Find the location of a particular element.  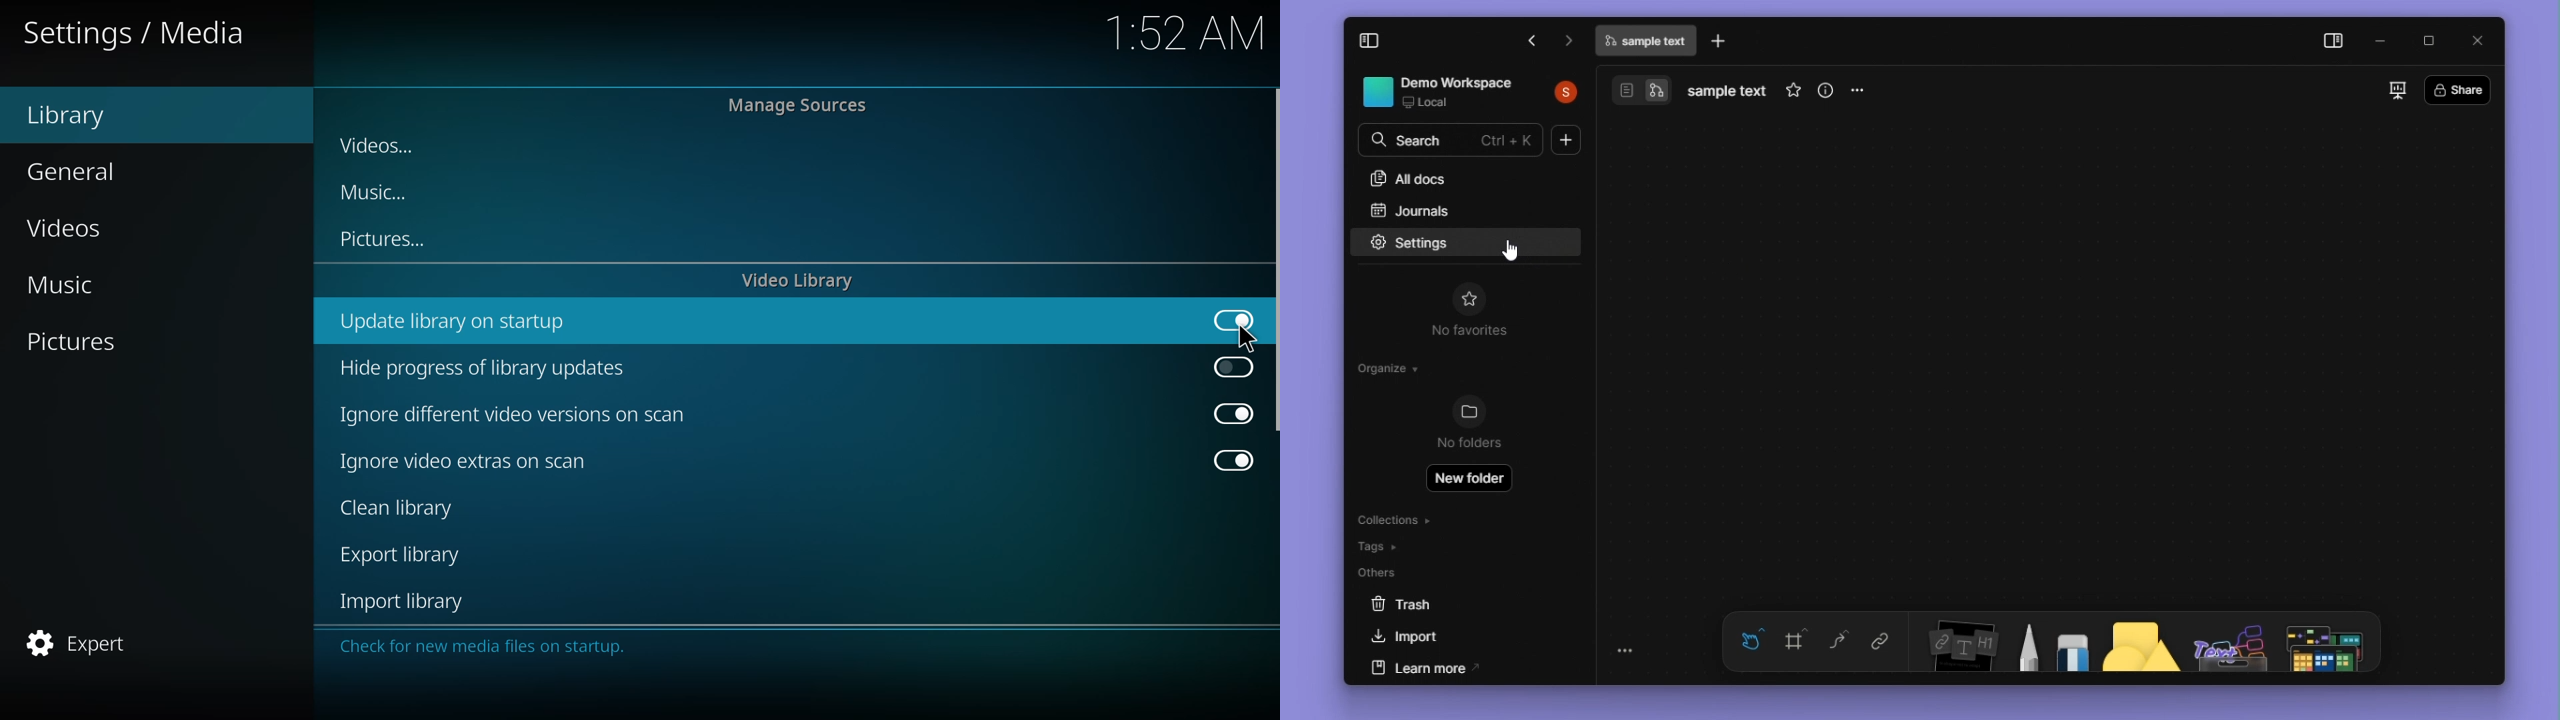

new tab is located at coordinates (1722, 42).